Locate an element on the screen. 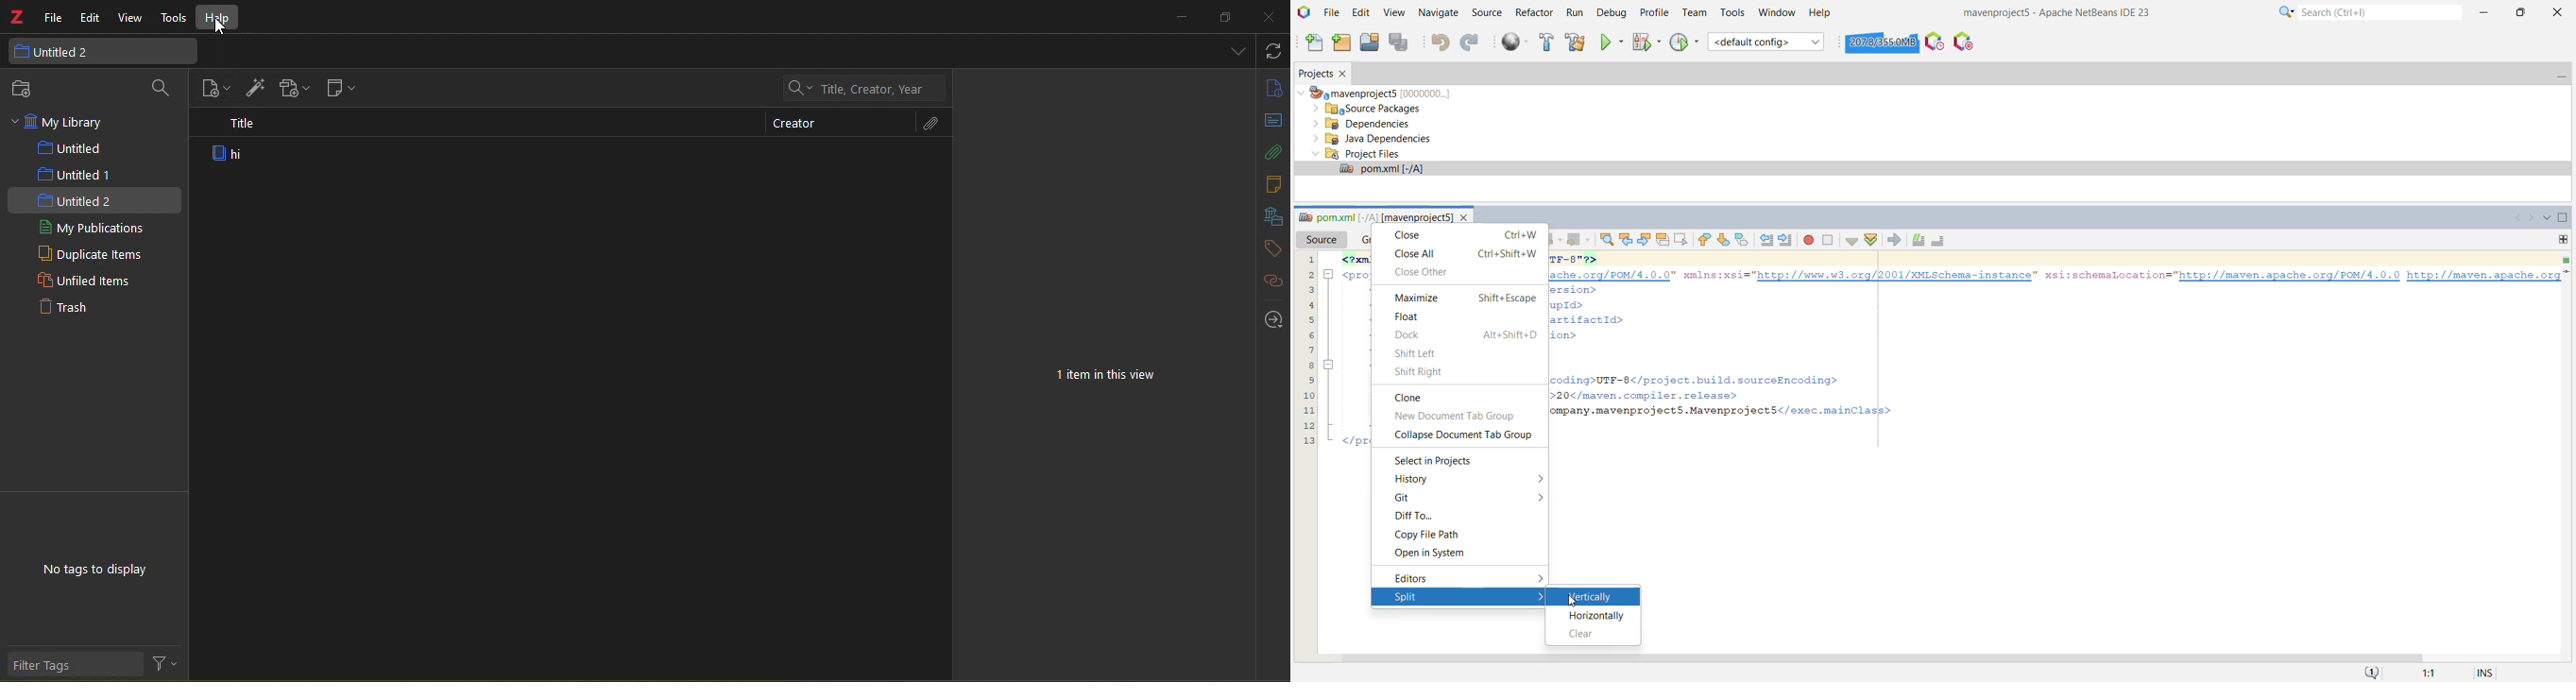 The height and width of the screenshot is (700, 2576). new item is located at coordinates (216, 89).